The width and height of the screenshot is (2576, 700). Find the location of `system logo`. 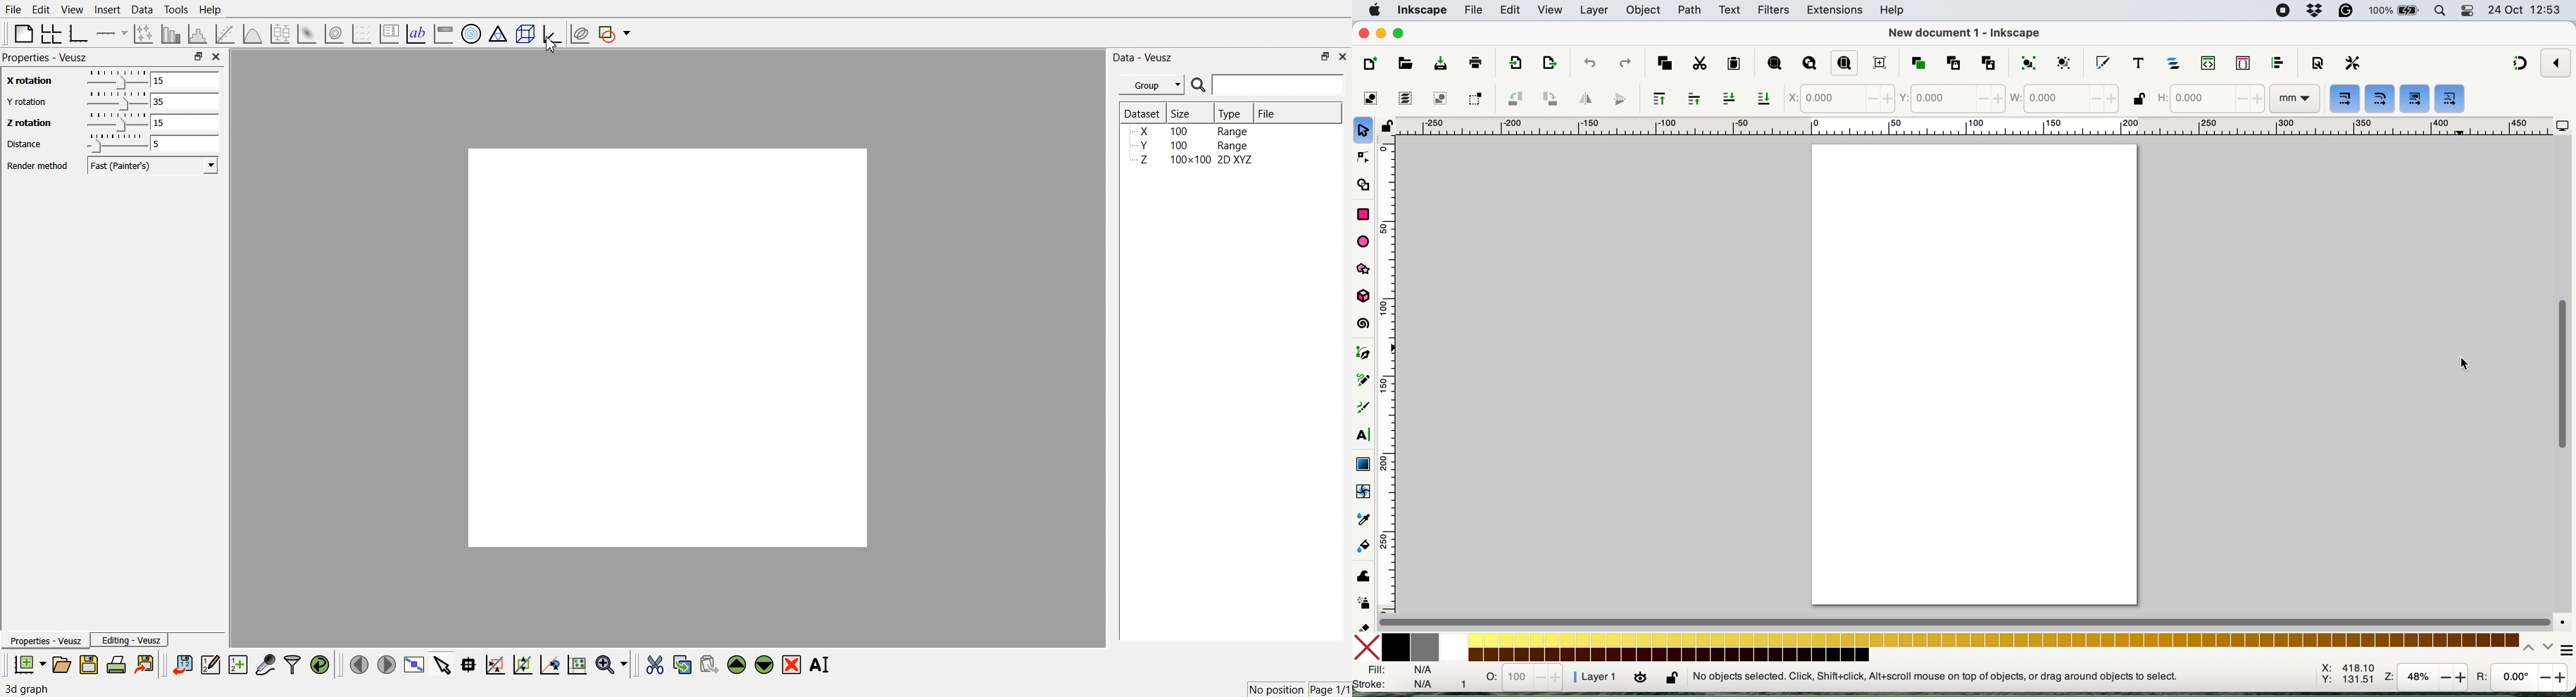

system logo is located at coordinates (1375, 11).